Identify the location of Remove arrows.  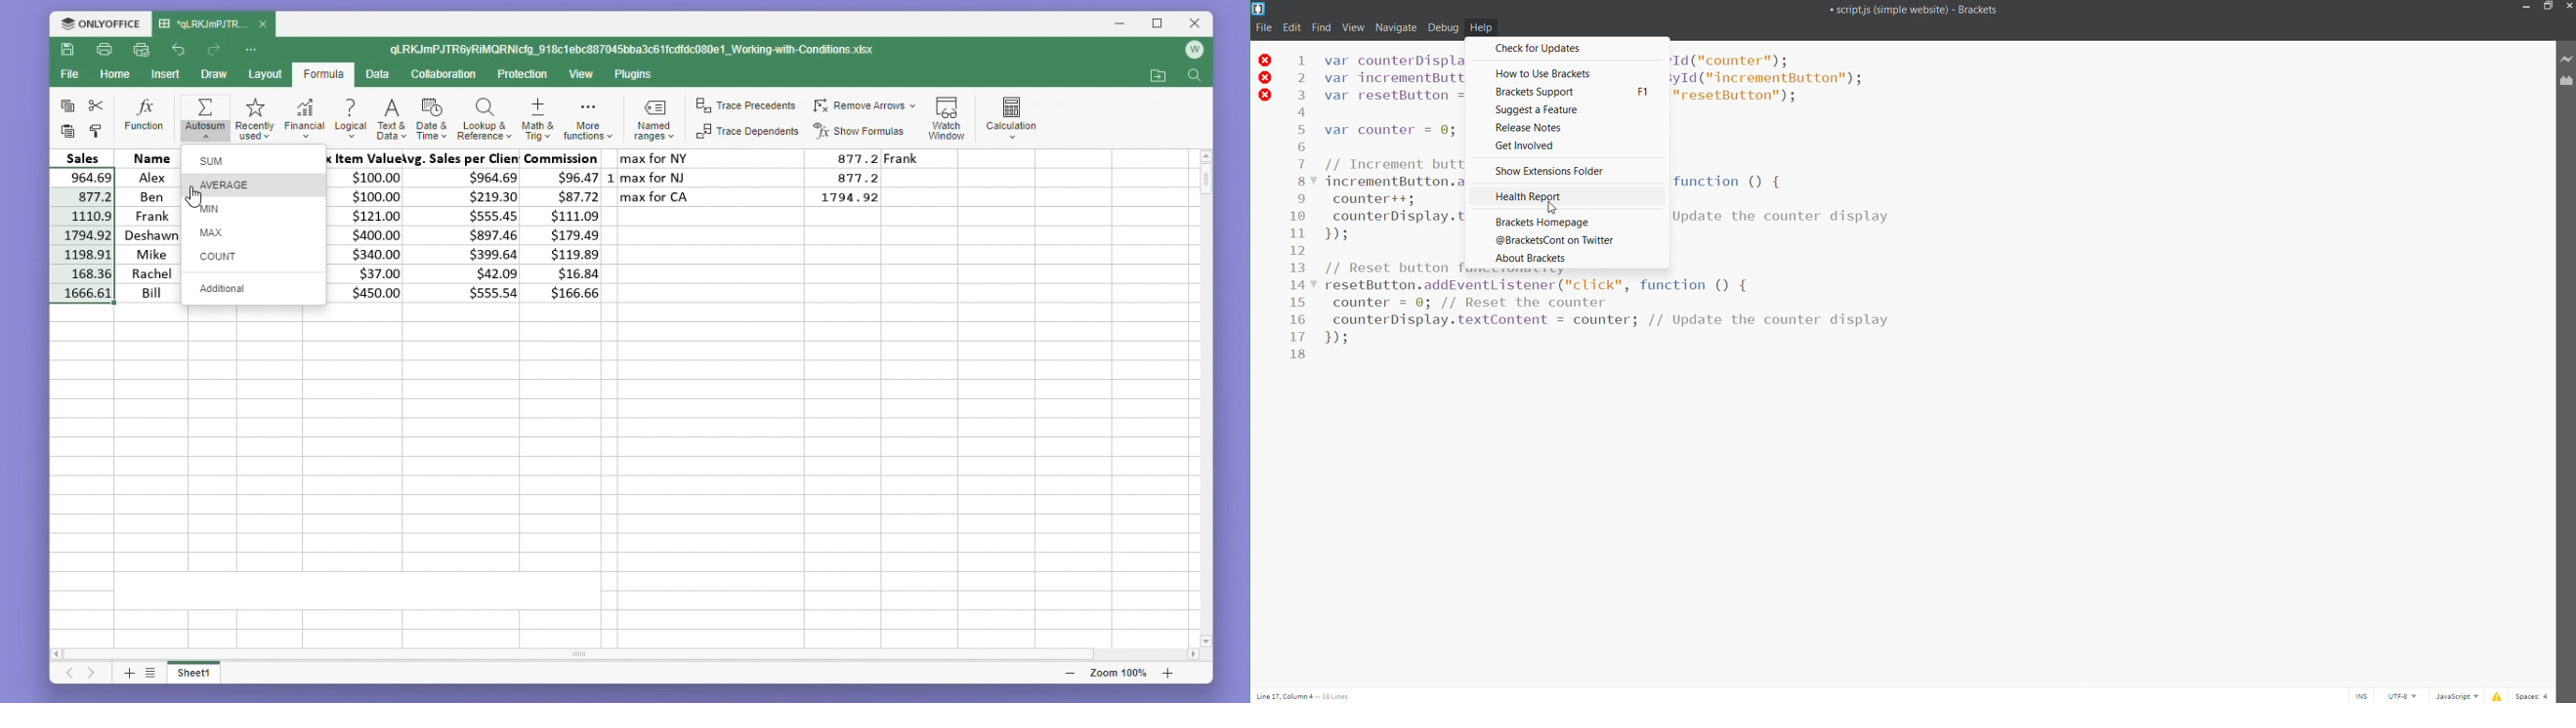
(864, 106).